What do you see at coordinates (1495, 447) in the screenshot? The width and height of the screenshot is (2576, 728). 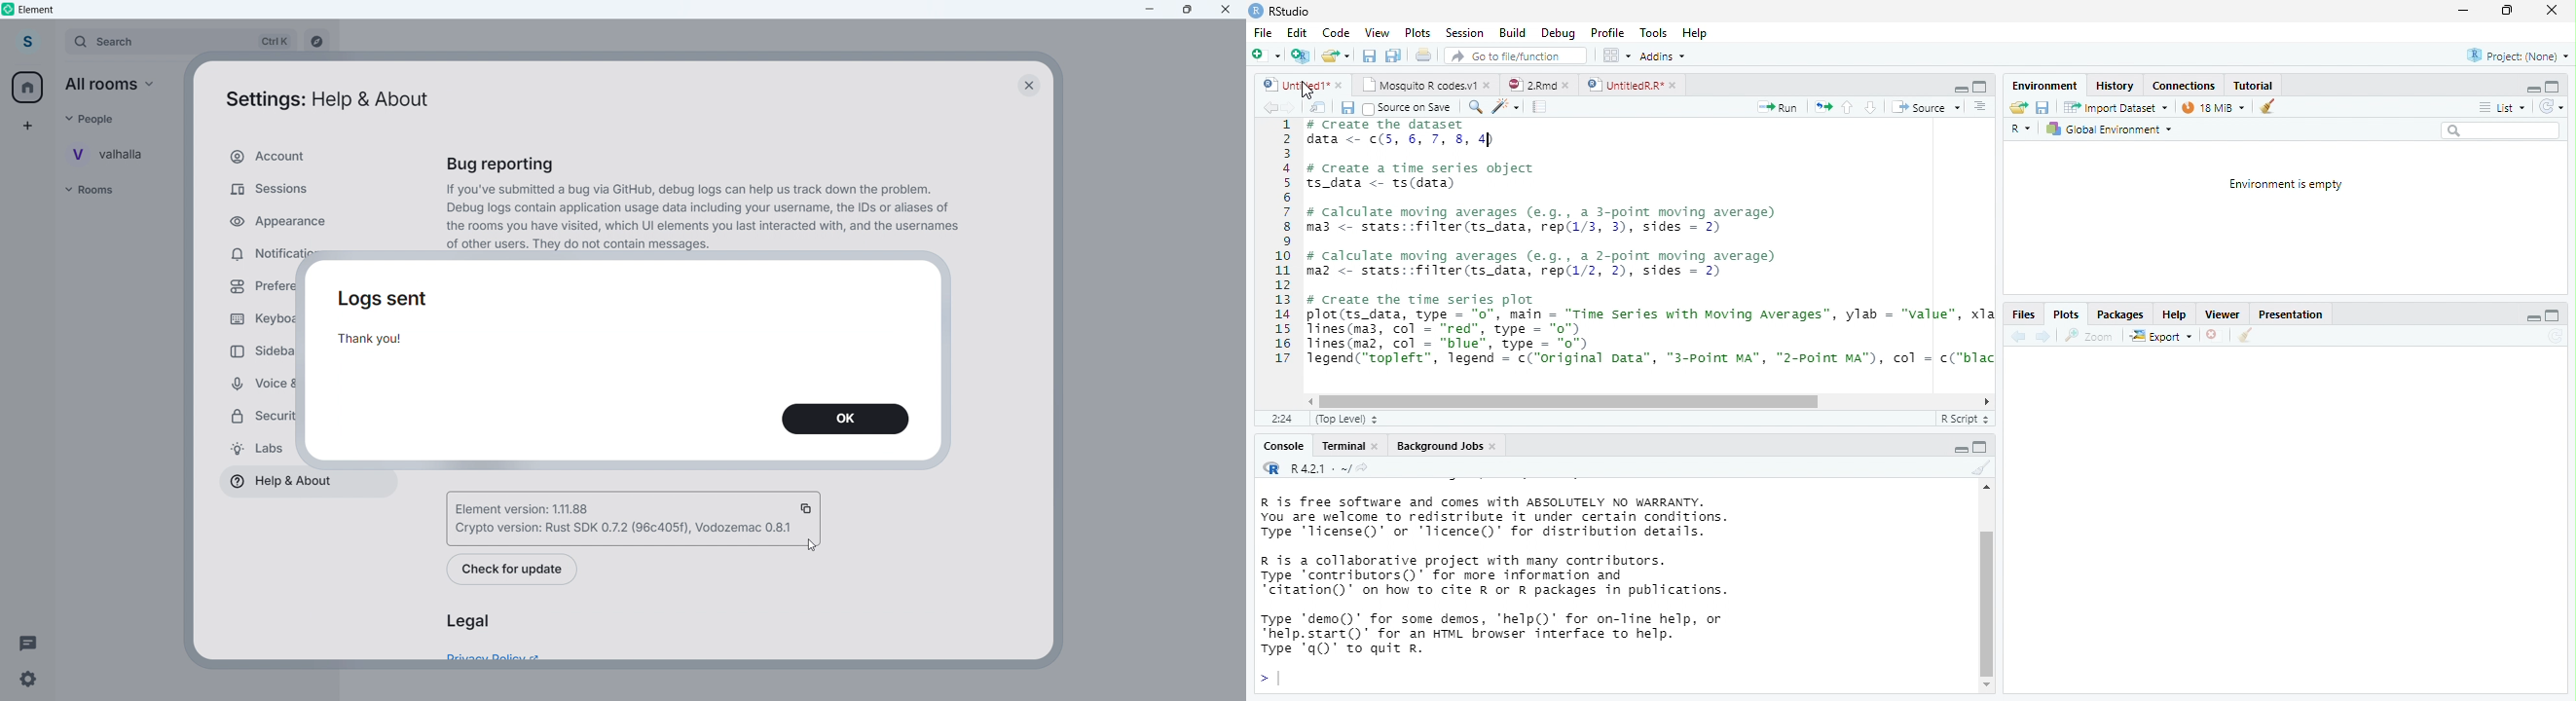 I see `close` at bounding box center [1495, 447].